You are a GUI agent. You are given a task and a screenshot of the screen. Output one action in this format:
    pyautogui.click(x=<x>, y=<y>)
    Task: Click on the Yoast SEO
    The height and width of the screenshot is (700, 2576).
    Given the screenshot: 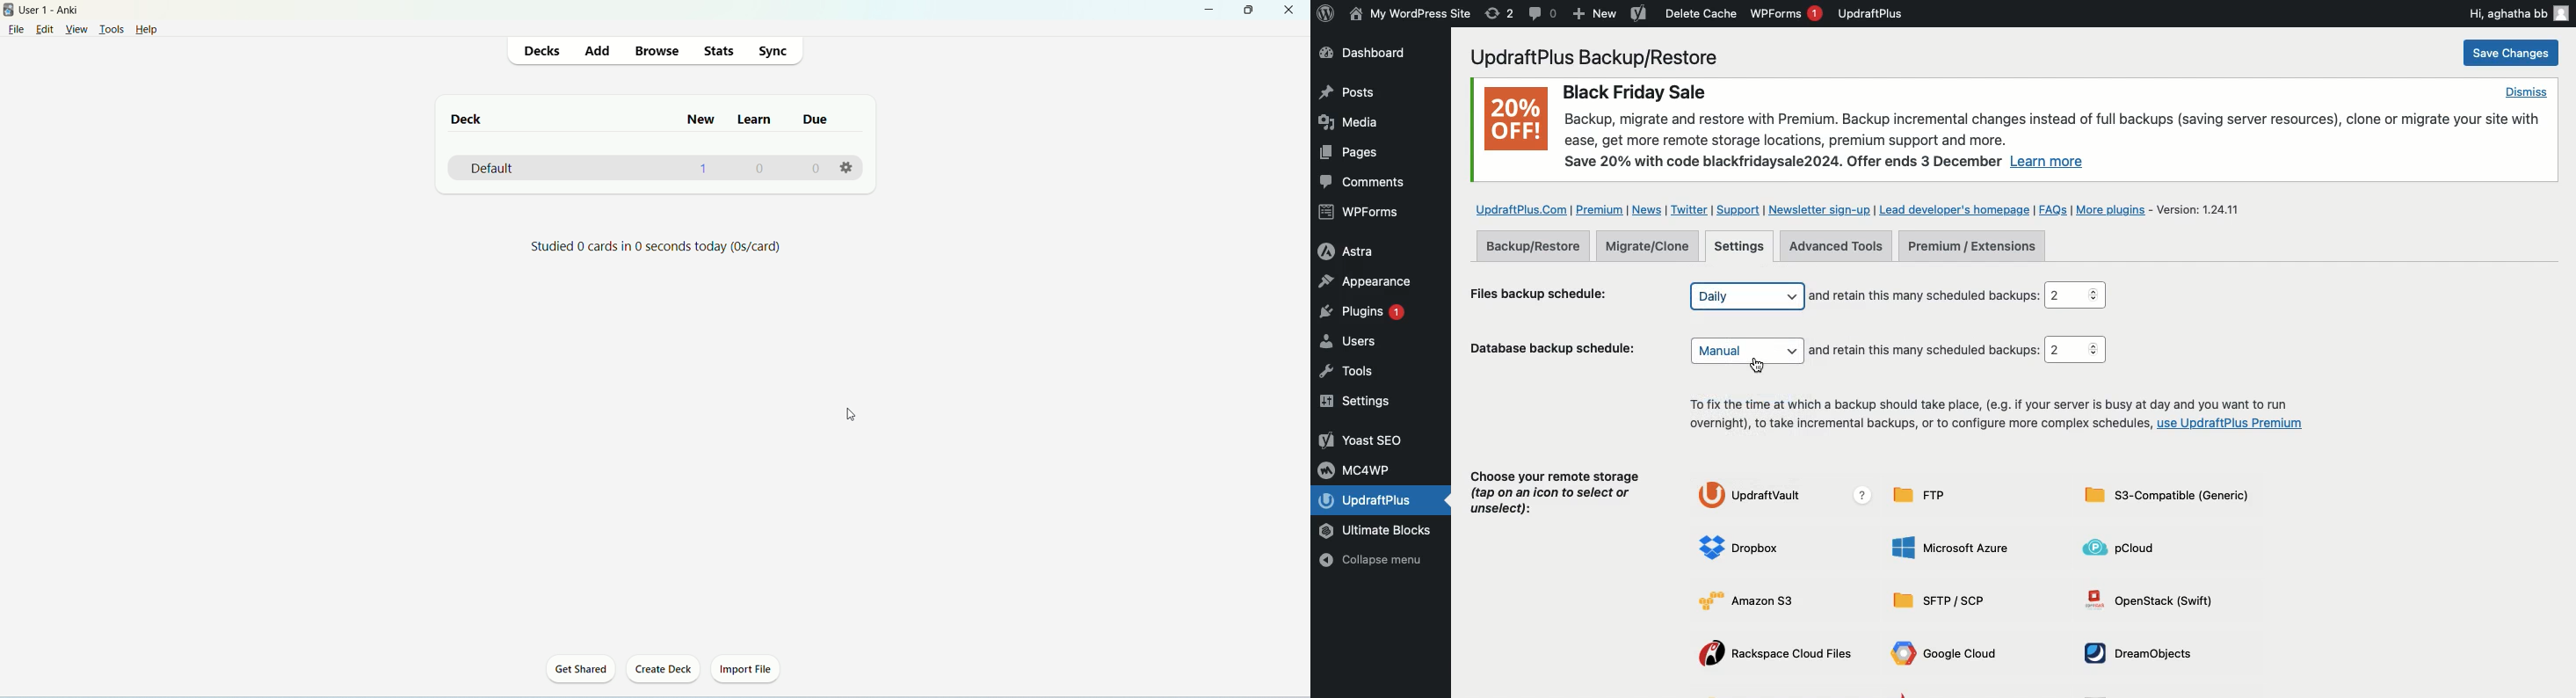 What is the action you would take?
    pyautogui.click(x=1363, y=440)
    